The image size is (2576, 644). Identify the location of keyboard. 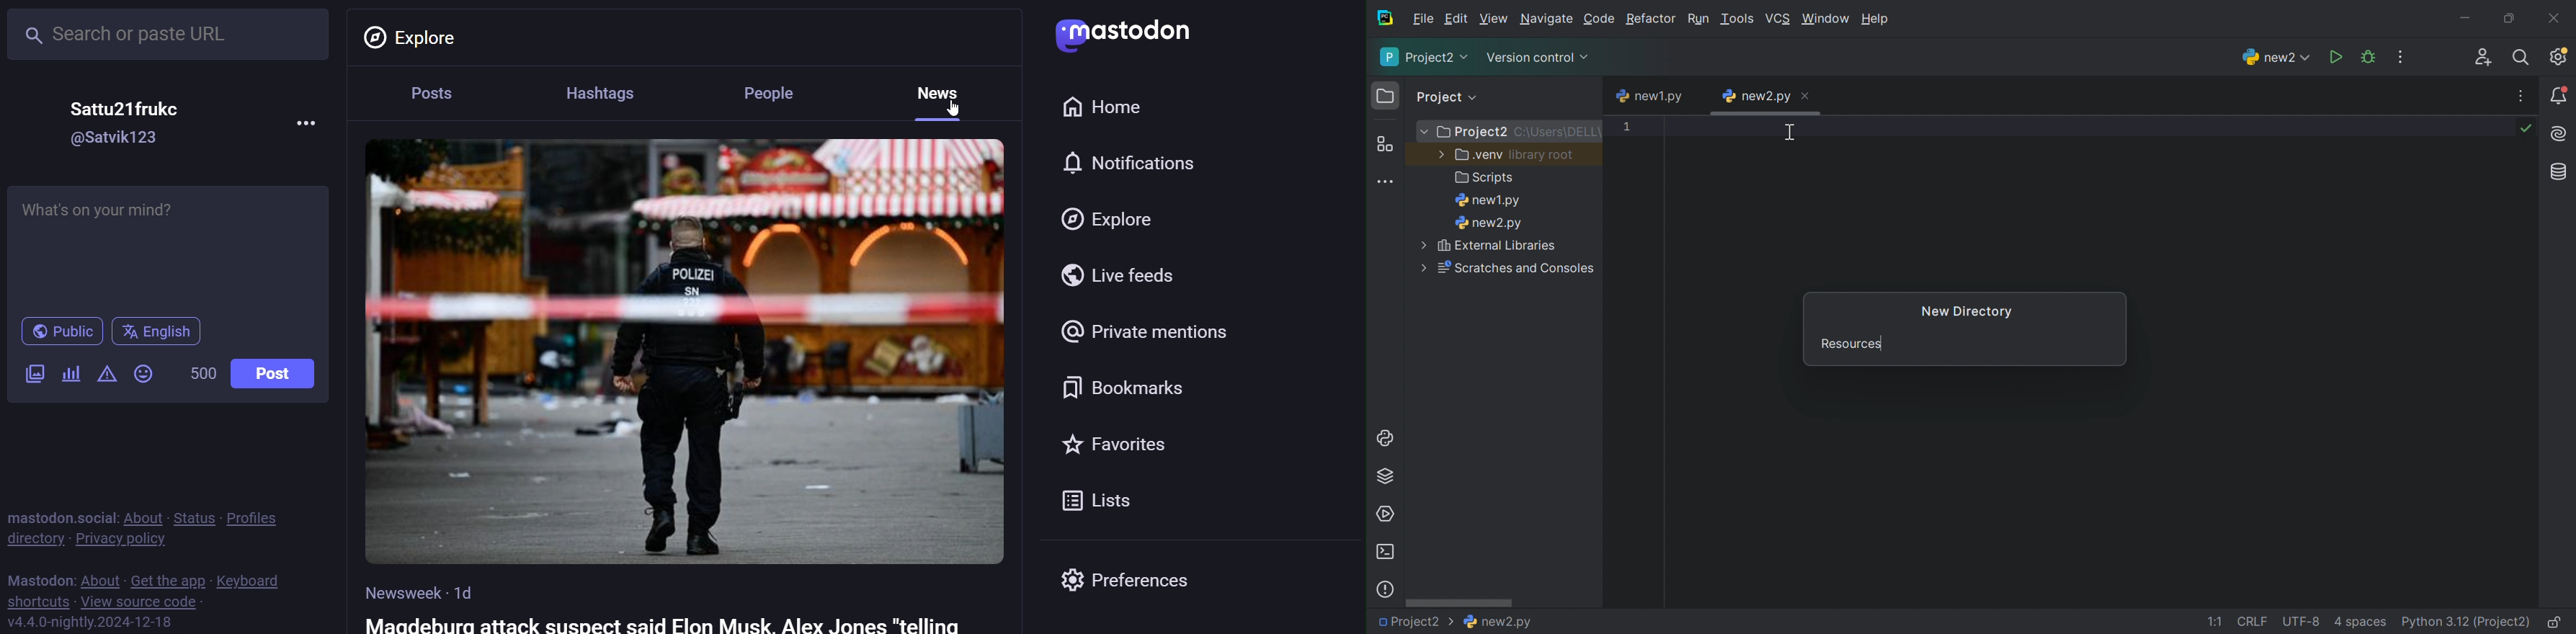
(251, 580).